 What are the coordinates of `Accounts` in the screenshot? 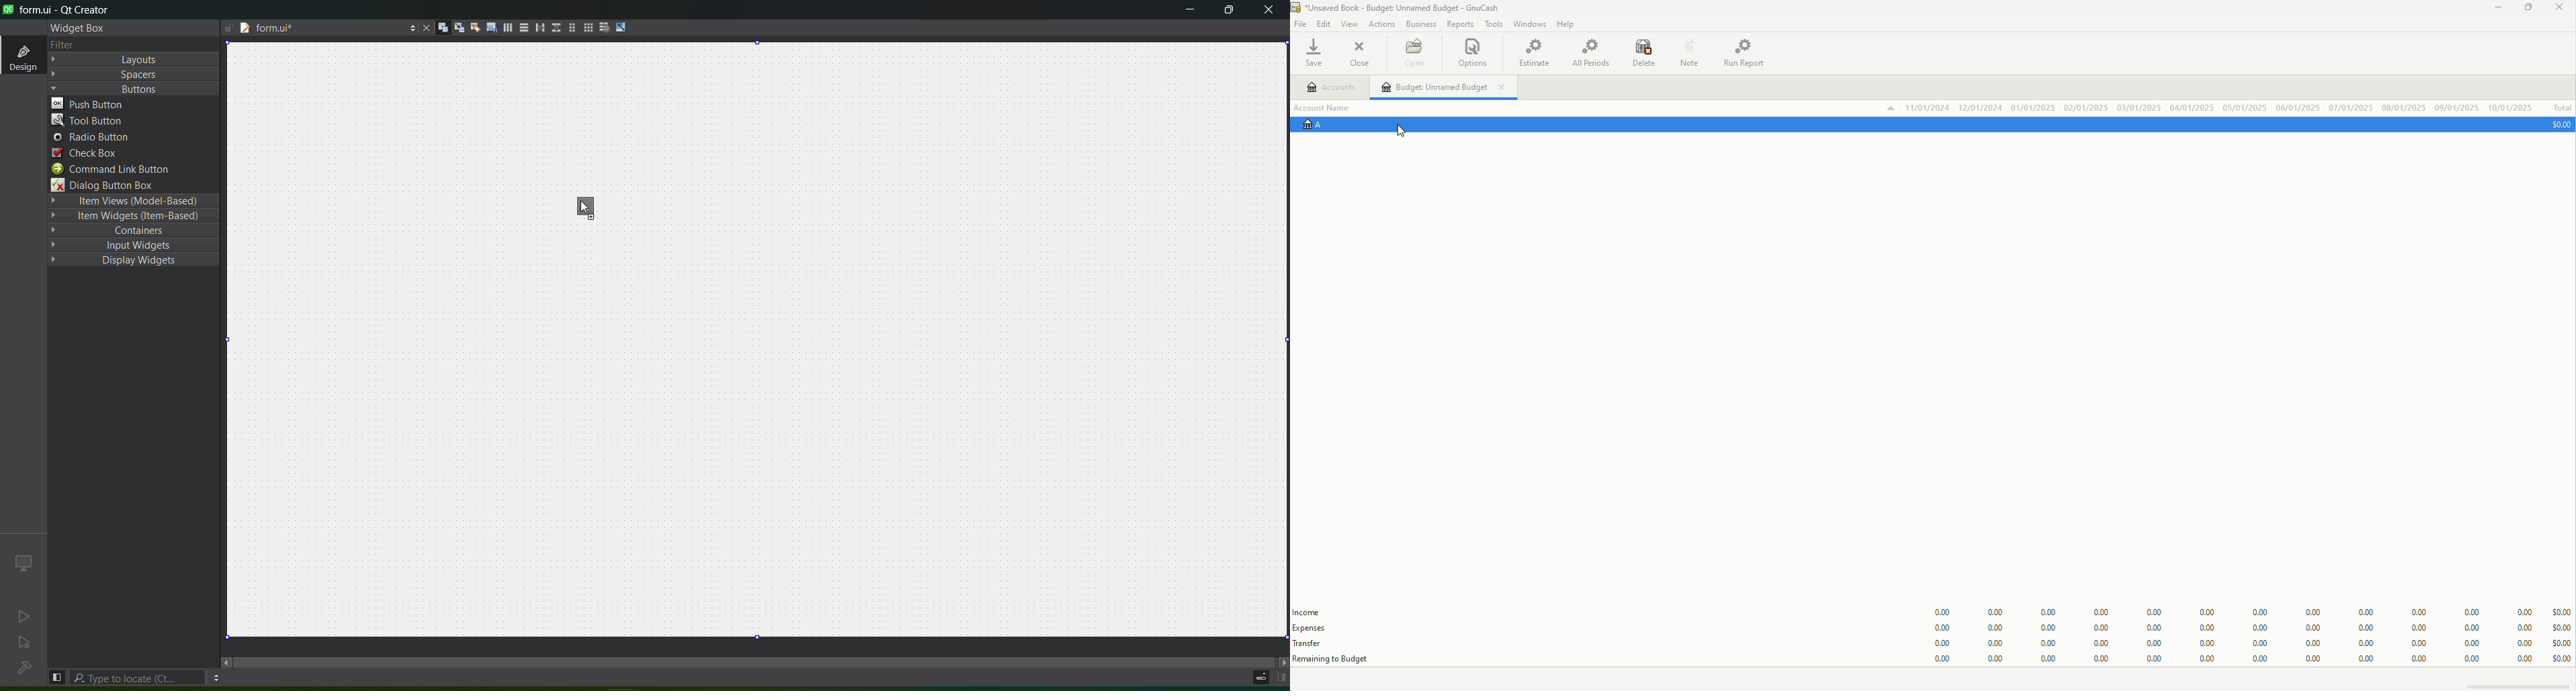 It's located at (1333, 87).